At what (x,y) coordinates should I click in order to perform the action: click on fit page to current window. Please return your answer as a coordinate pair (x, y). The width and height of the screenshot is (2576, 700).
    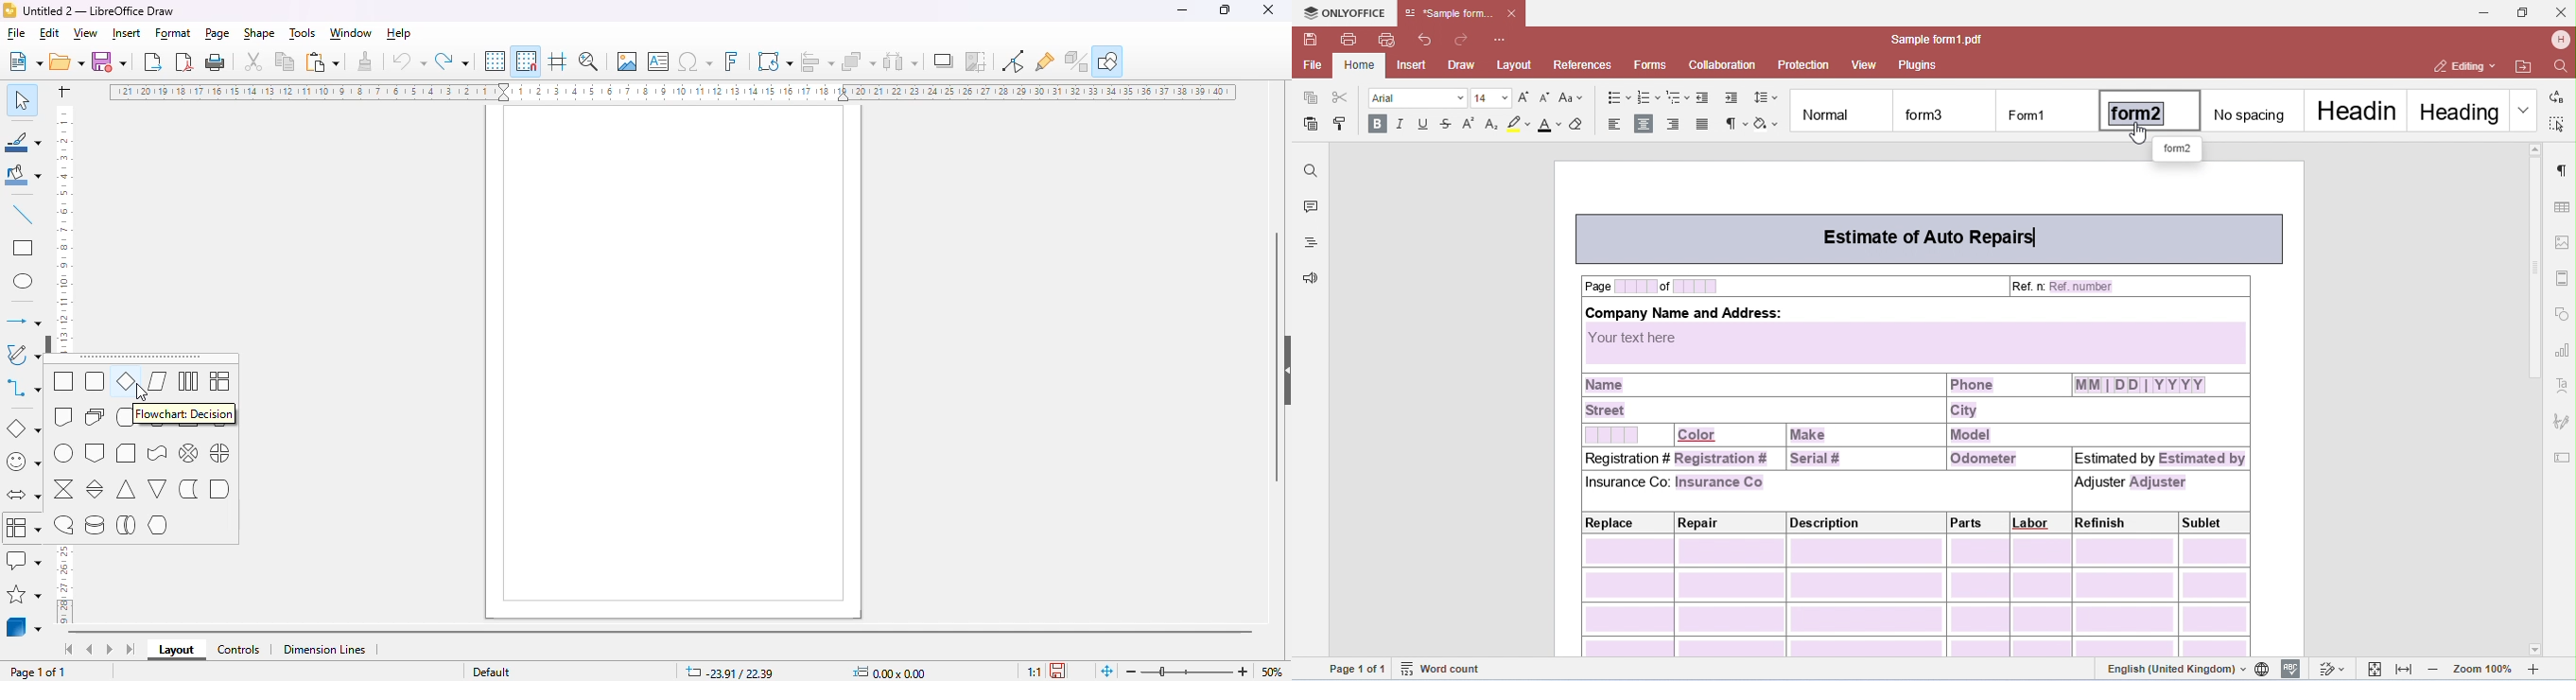
    Looking at the image, I should click on (1106, 671).